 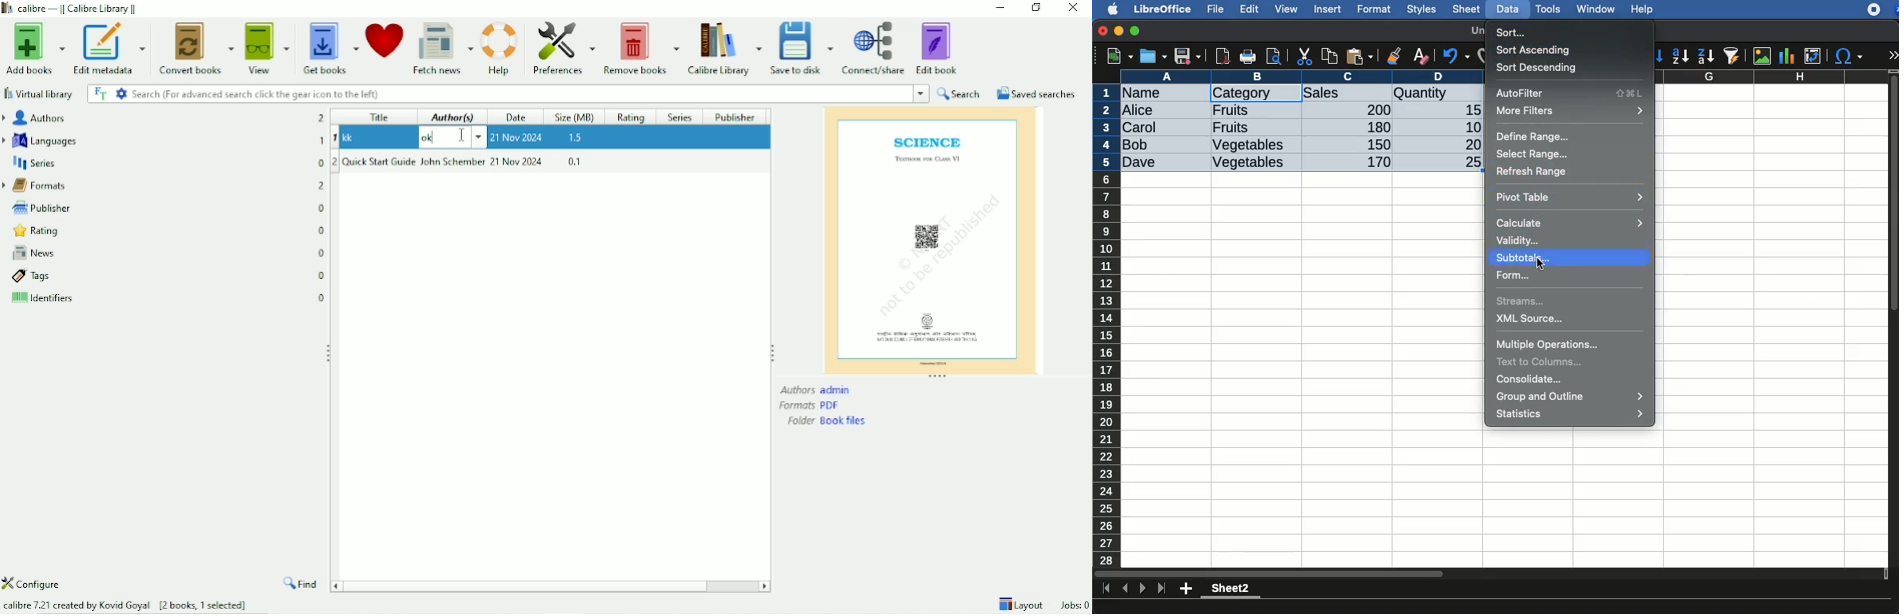 I want to click on Edit book, so click(x=937, y=48).